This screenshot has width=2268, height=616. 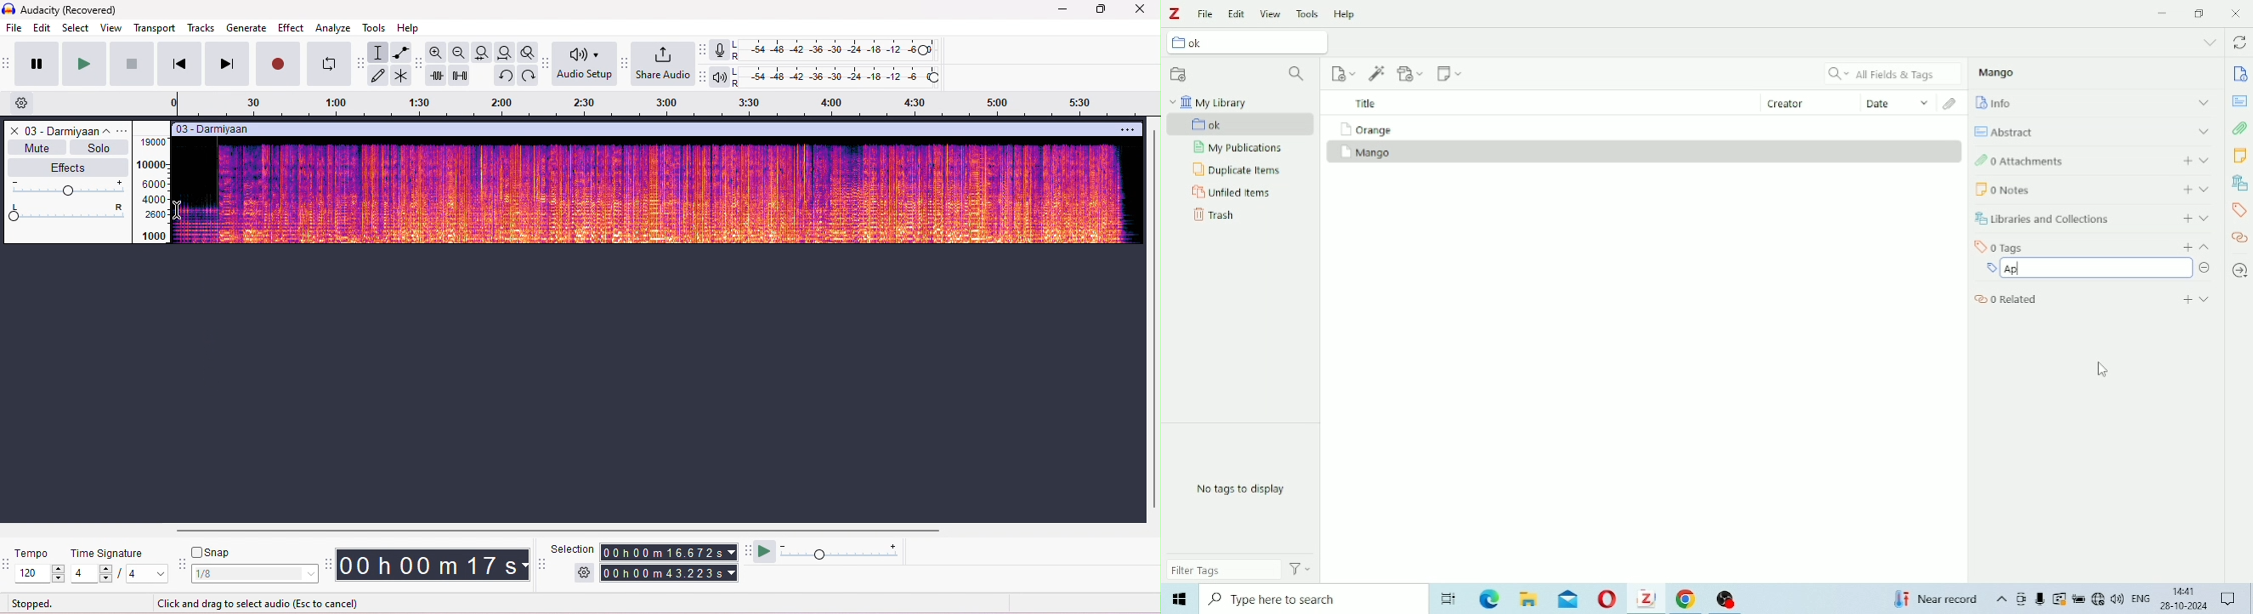 I want to click on Charging, plugged in, so click(x=2079, y=599).